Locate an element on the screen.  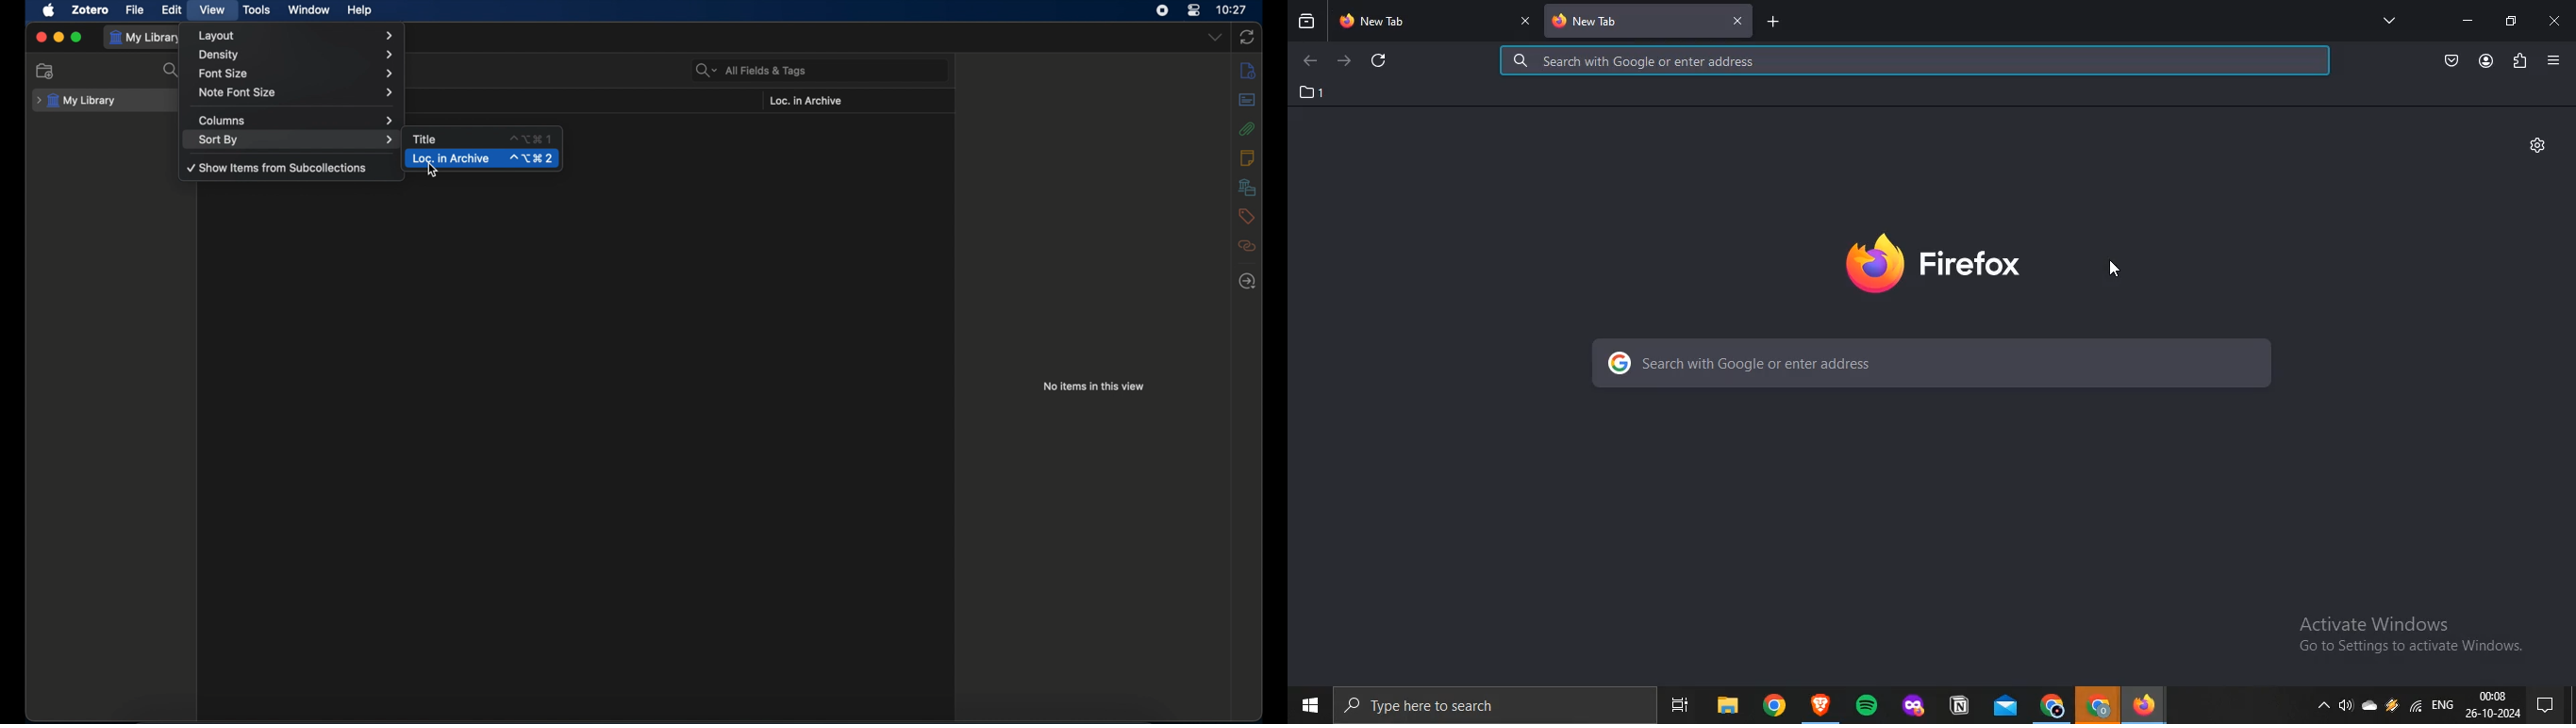
attachments is located at coordinates (1249, 129).